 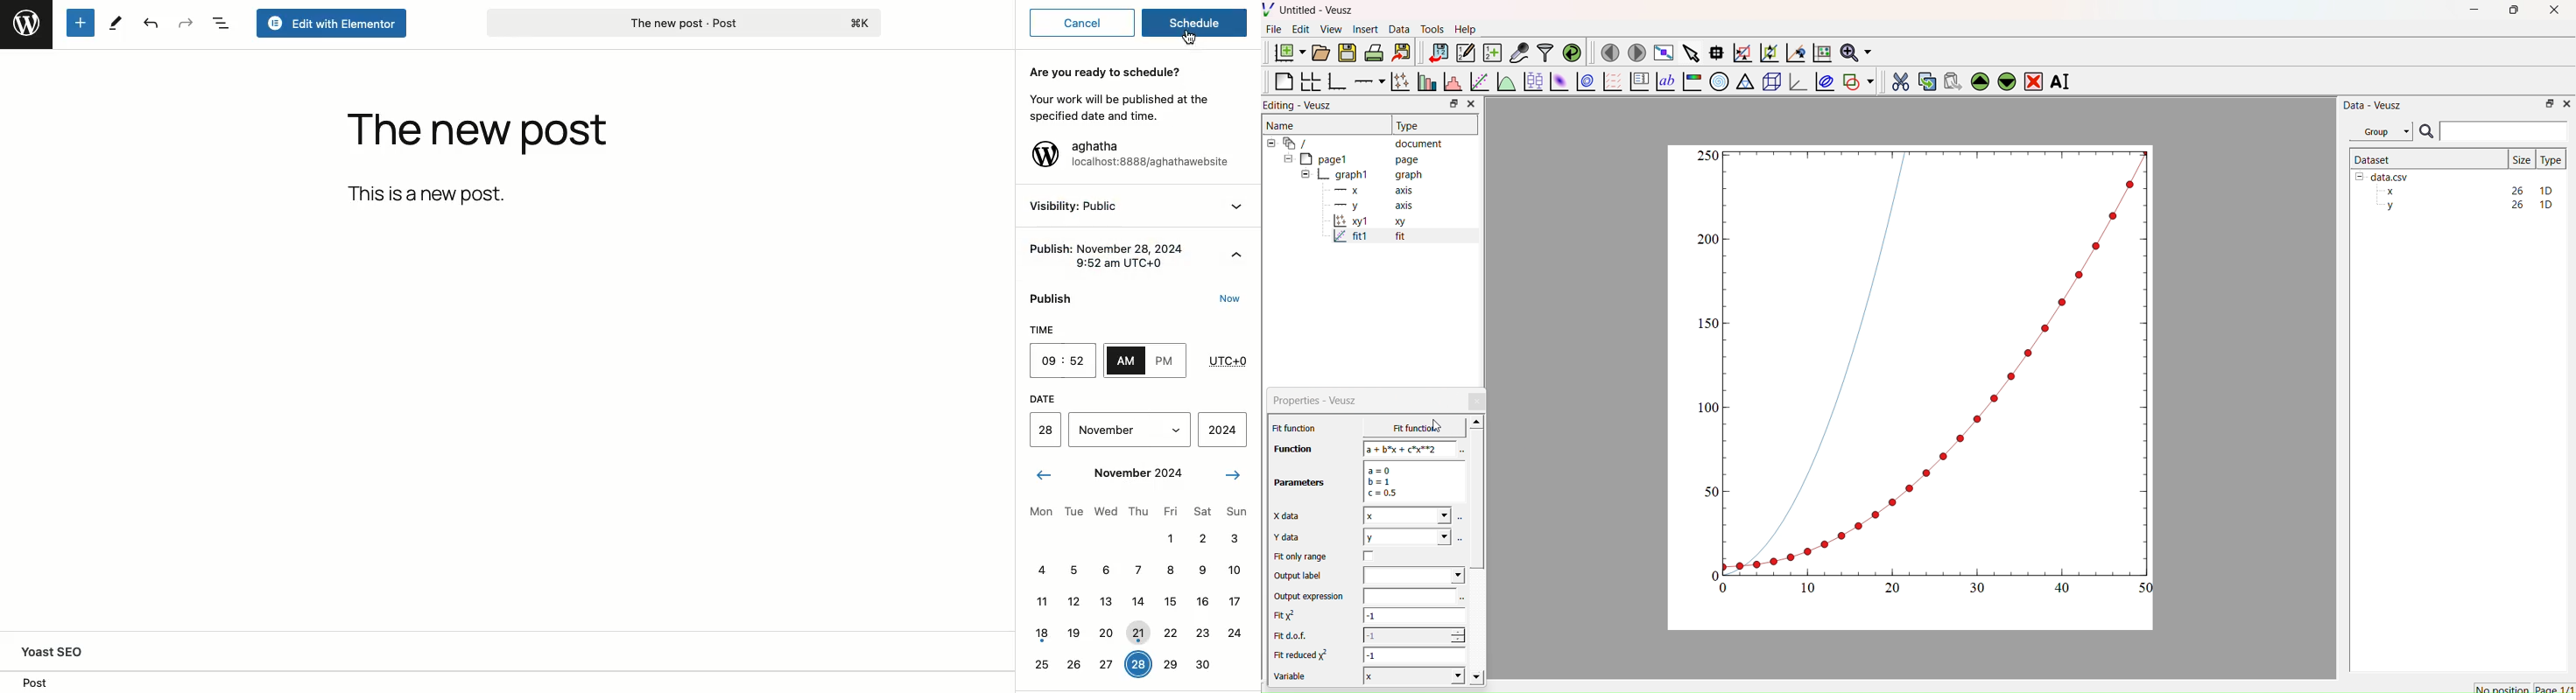 What do you see at coordinates (2466, 205) in the screenshot?
I see `y 26 1D` at bounding box center [2466, 205].